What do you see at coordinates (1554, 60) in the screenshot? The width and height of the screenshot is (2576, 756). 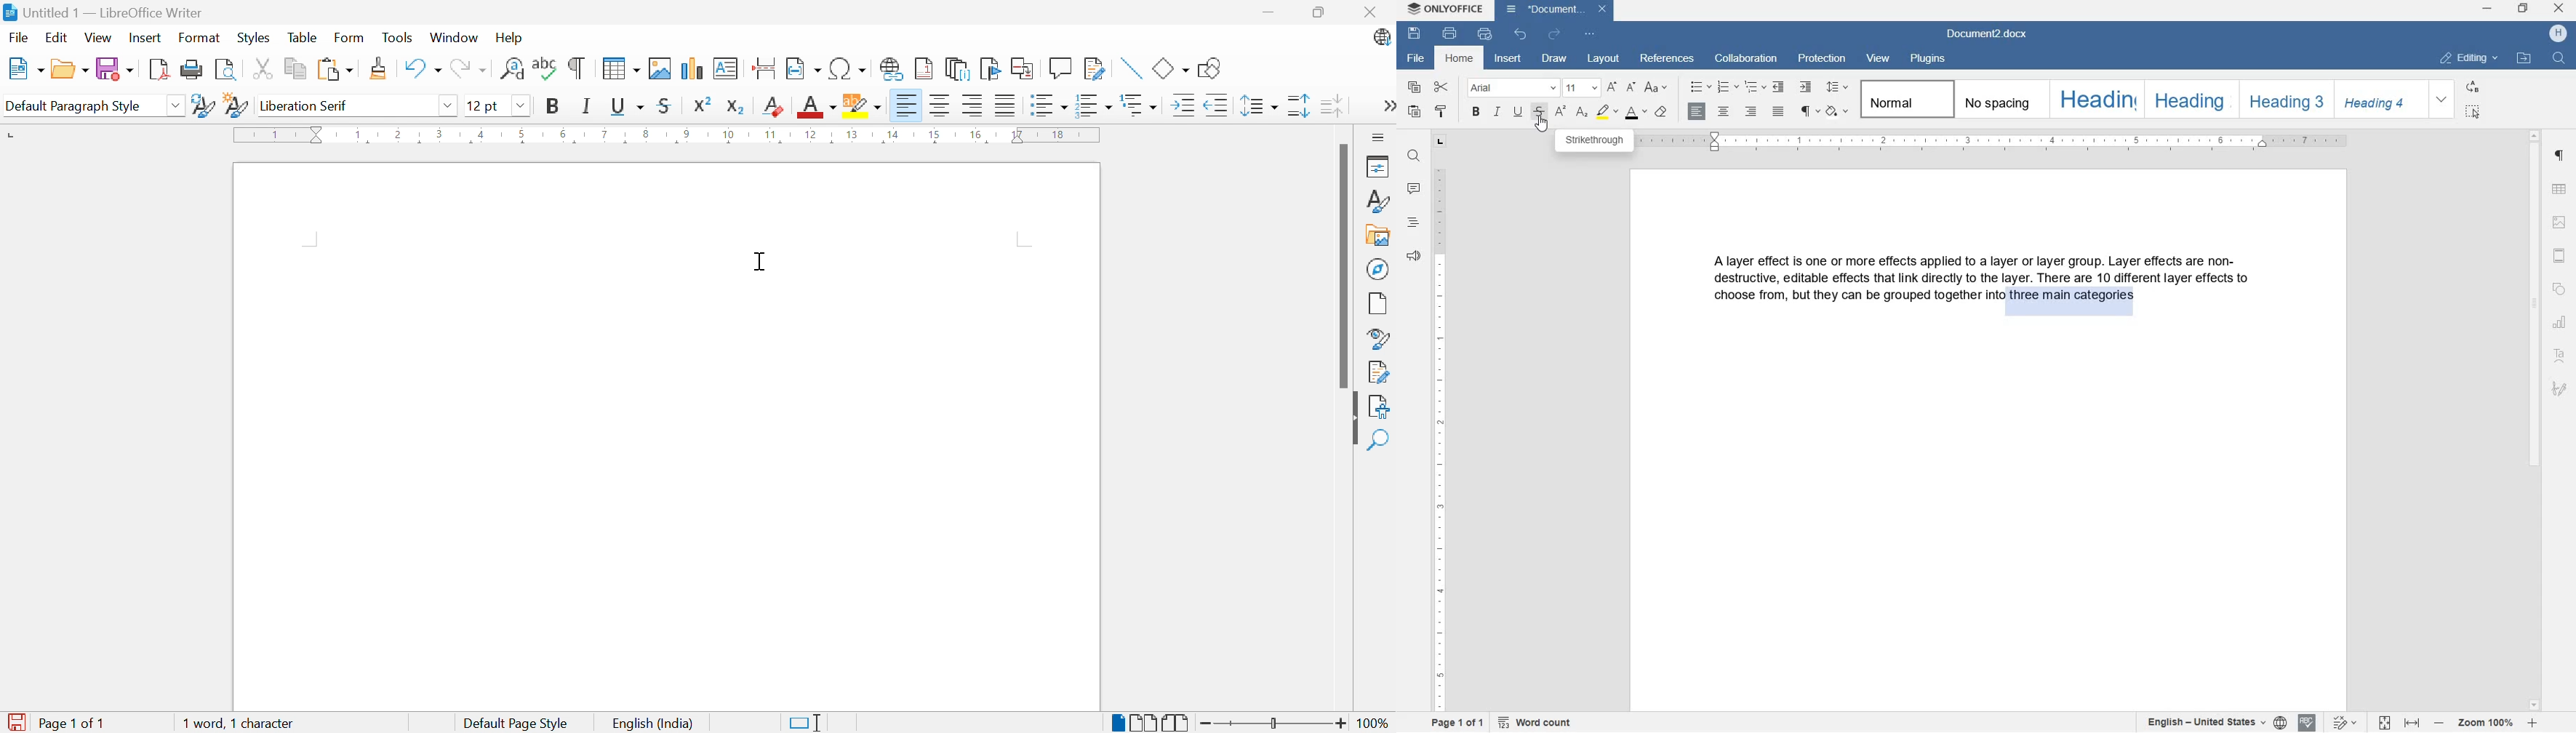 I see `draw` at bounding box center [1554, 60].